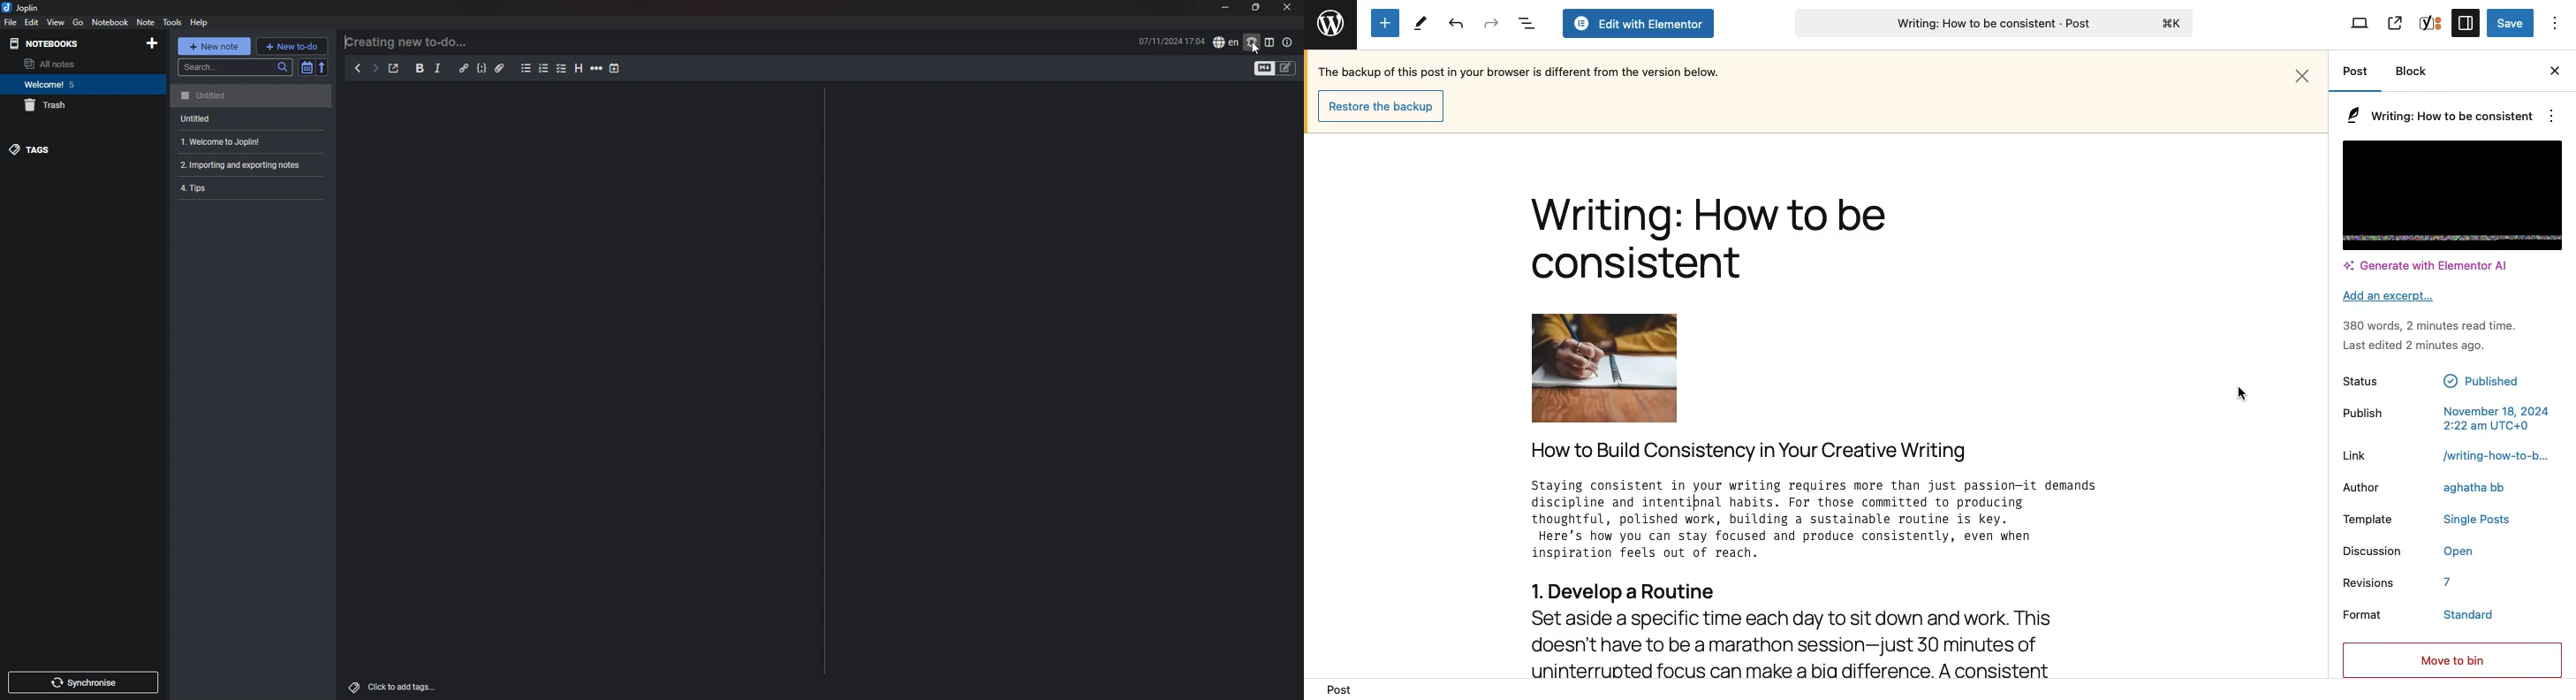 This screenshot has height=700, width=2576. What do you see at coordinates (358, 68) in the screenshot?
I see `back` at bounding box center [358, 68].